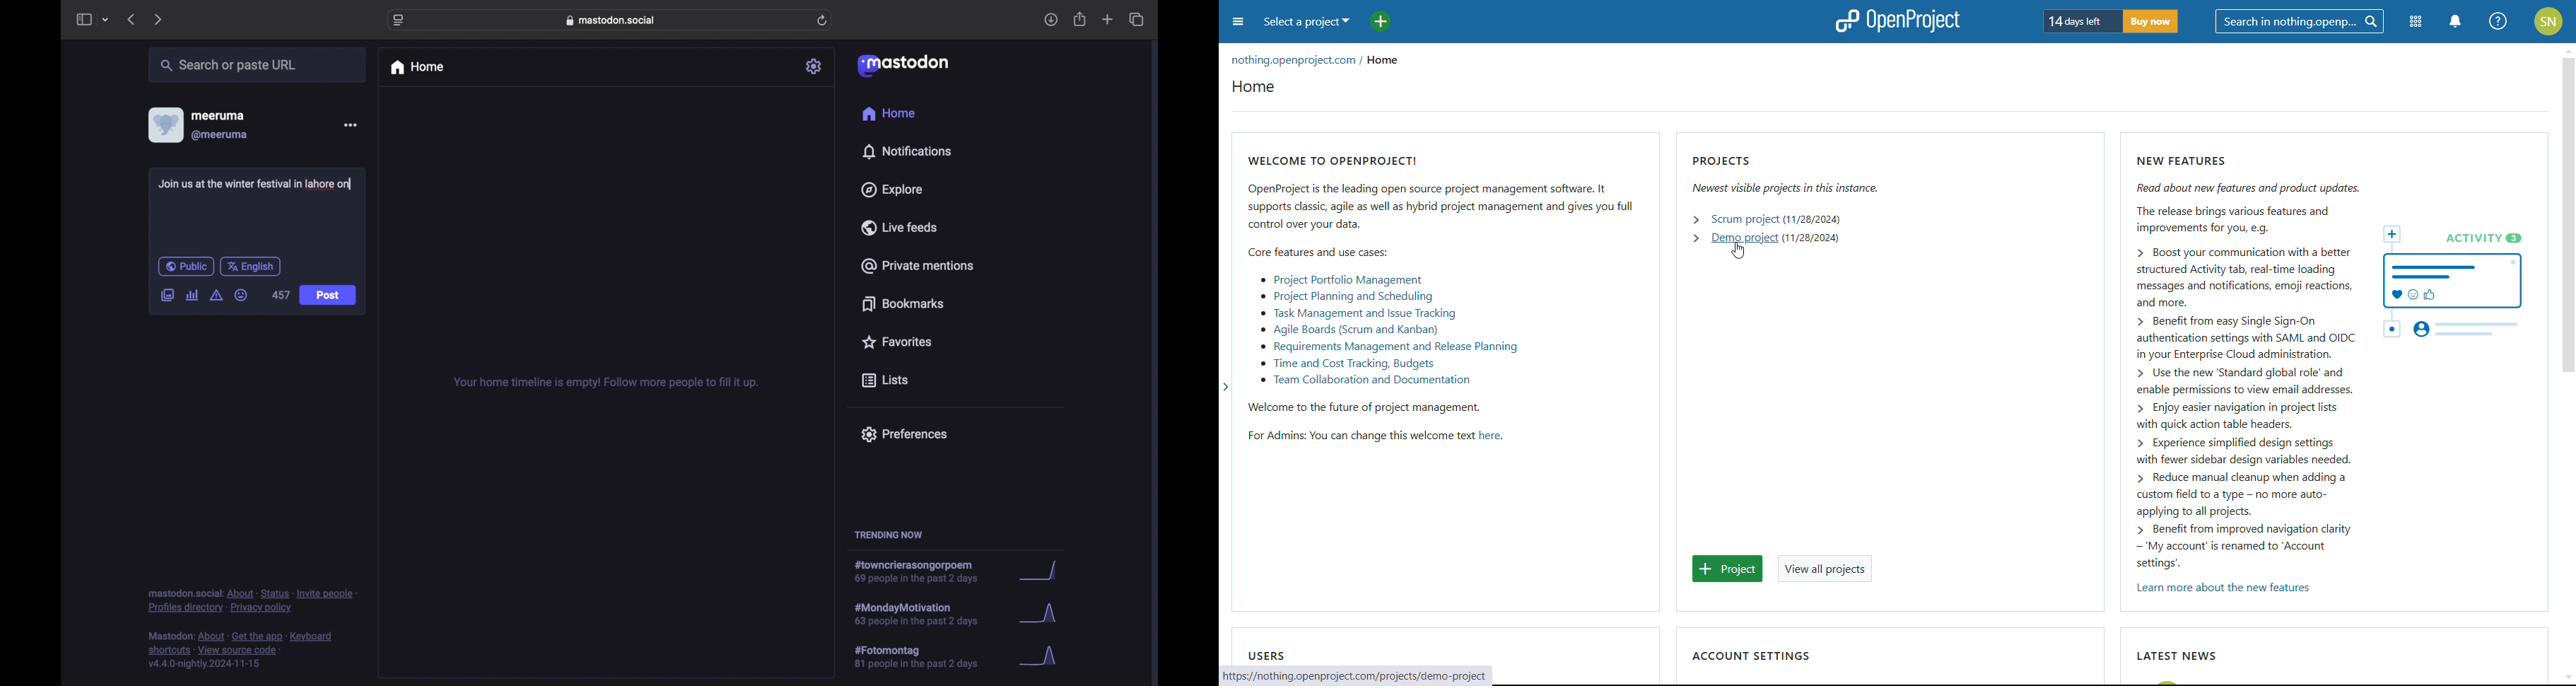  I want to click on graph, so click(1042, 616).